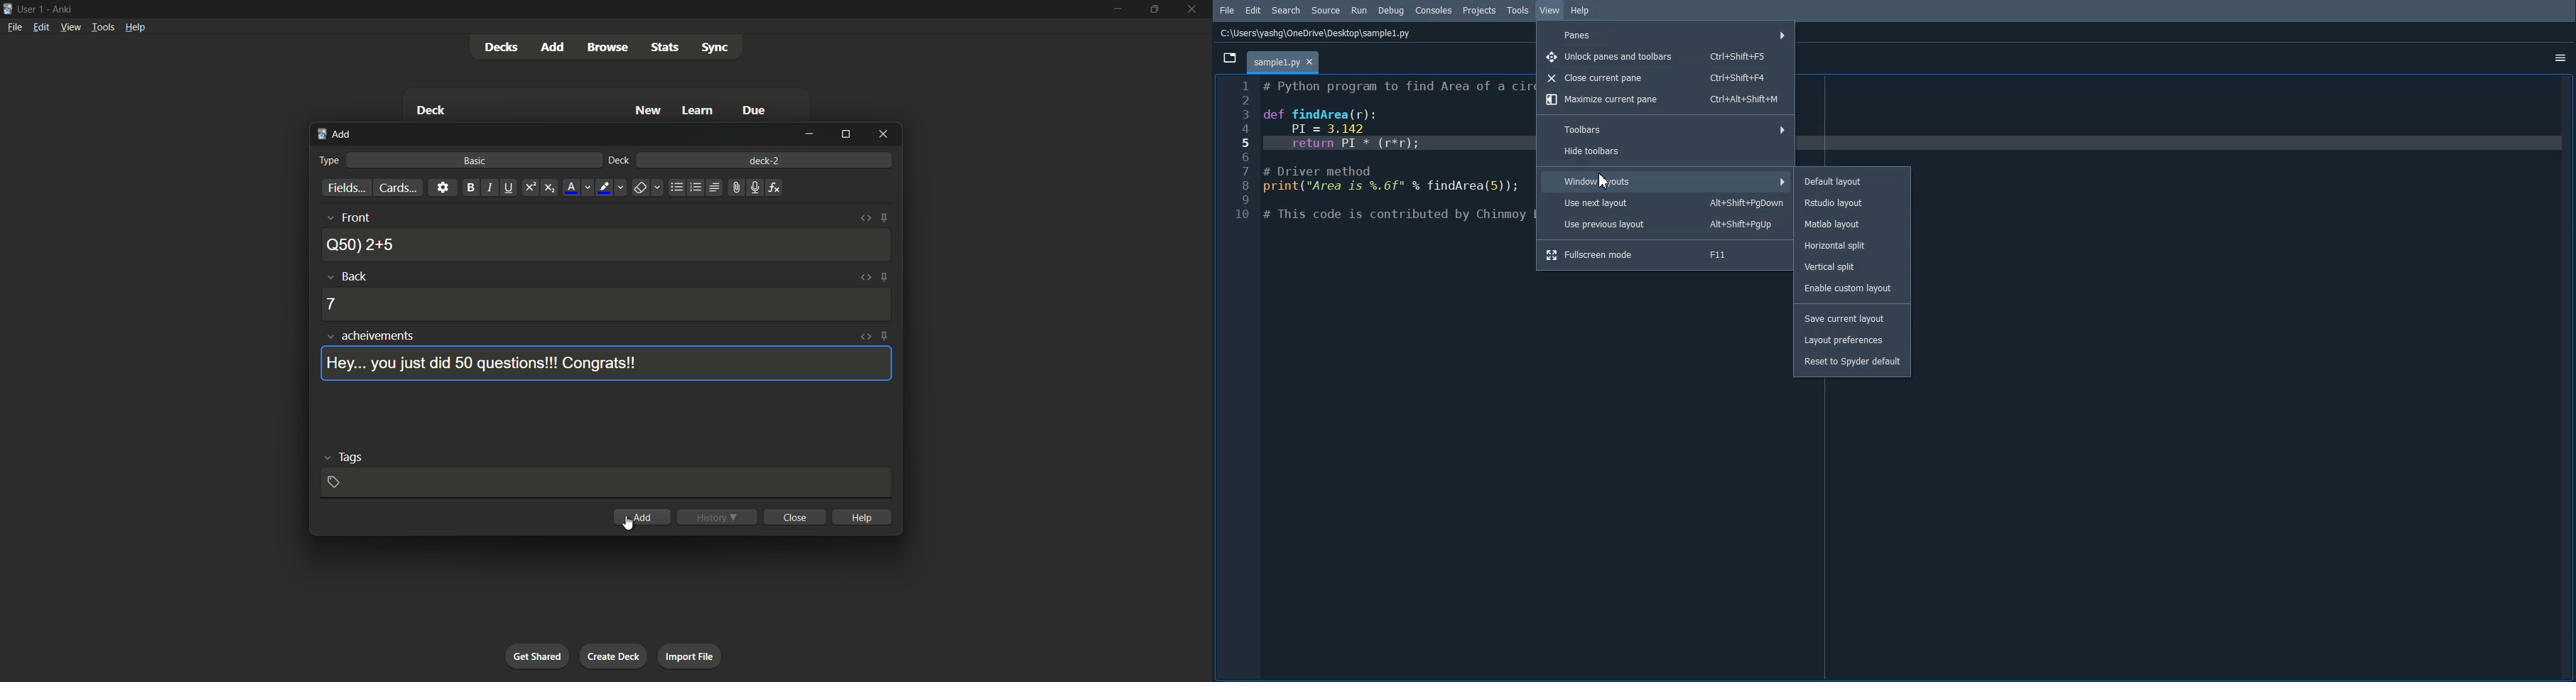  Describe the element at coordinates (550, 188) in the screenshot. I see `subscript` at that location.